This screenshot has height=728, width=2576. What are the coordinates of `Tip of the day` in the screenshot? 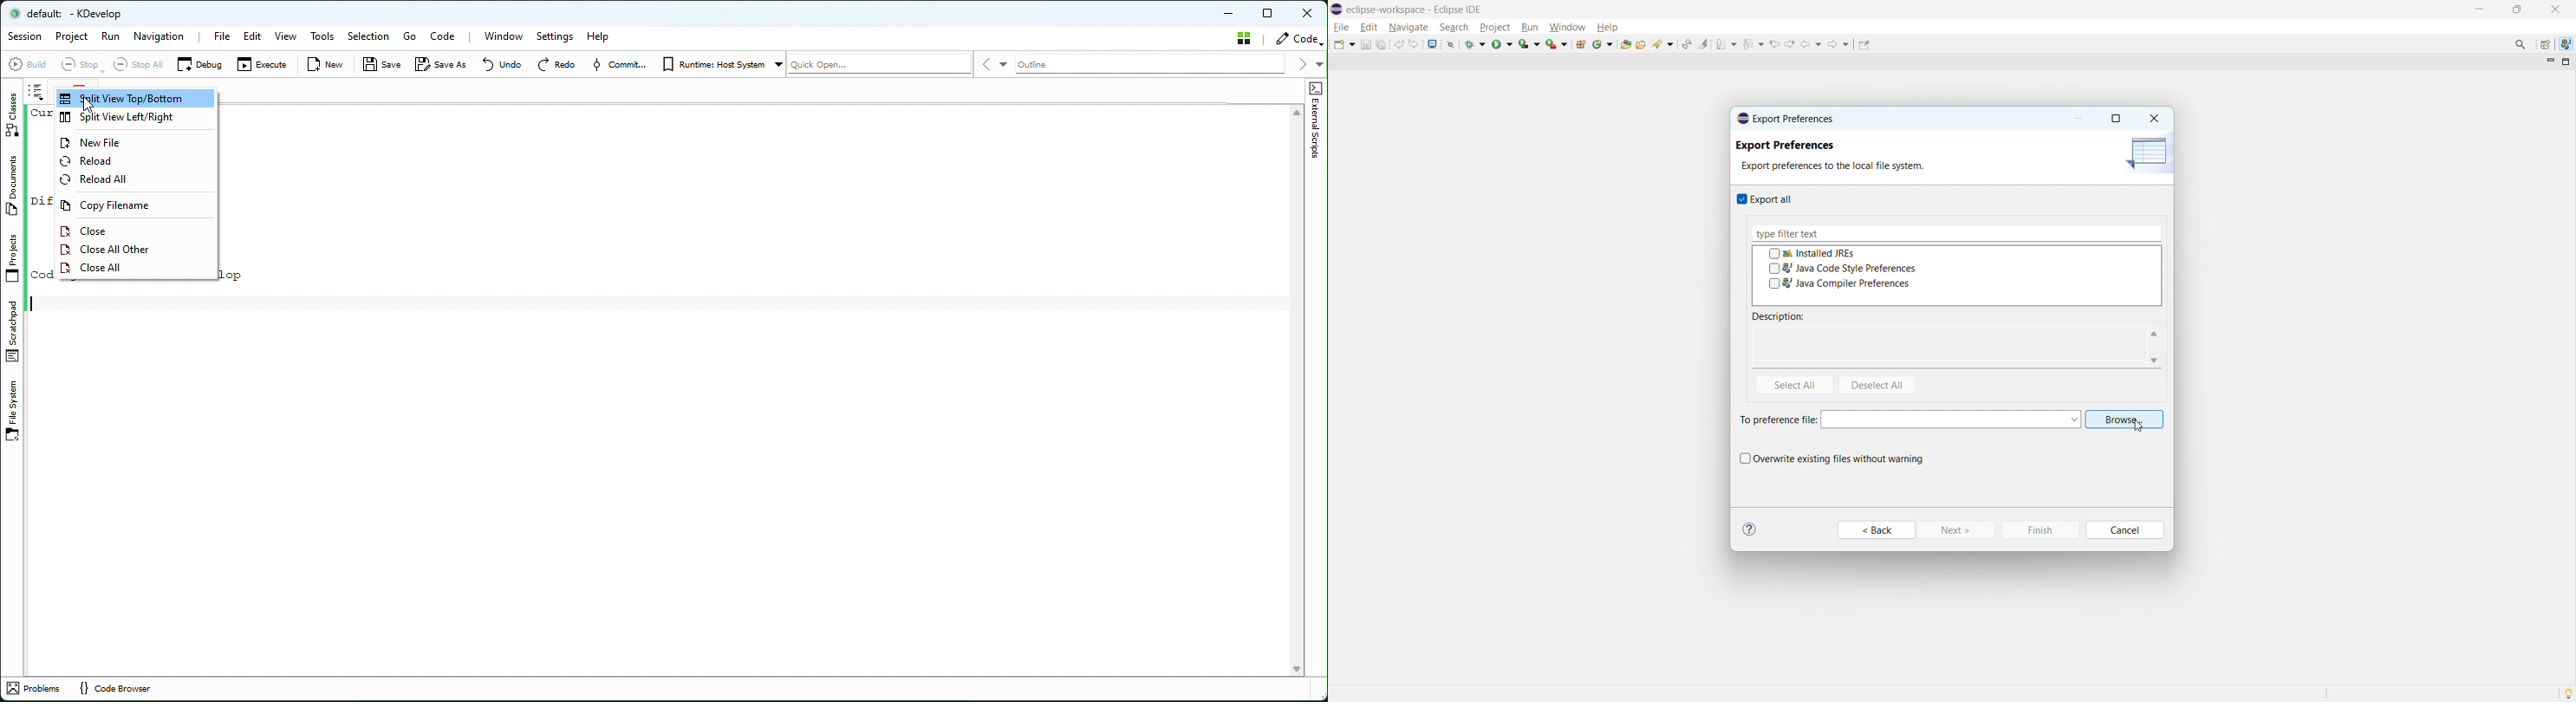 It's located at (2566, 692).